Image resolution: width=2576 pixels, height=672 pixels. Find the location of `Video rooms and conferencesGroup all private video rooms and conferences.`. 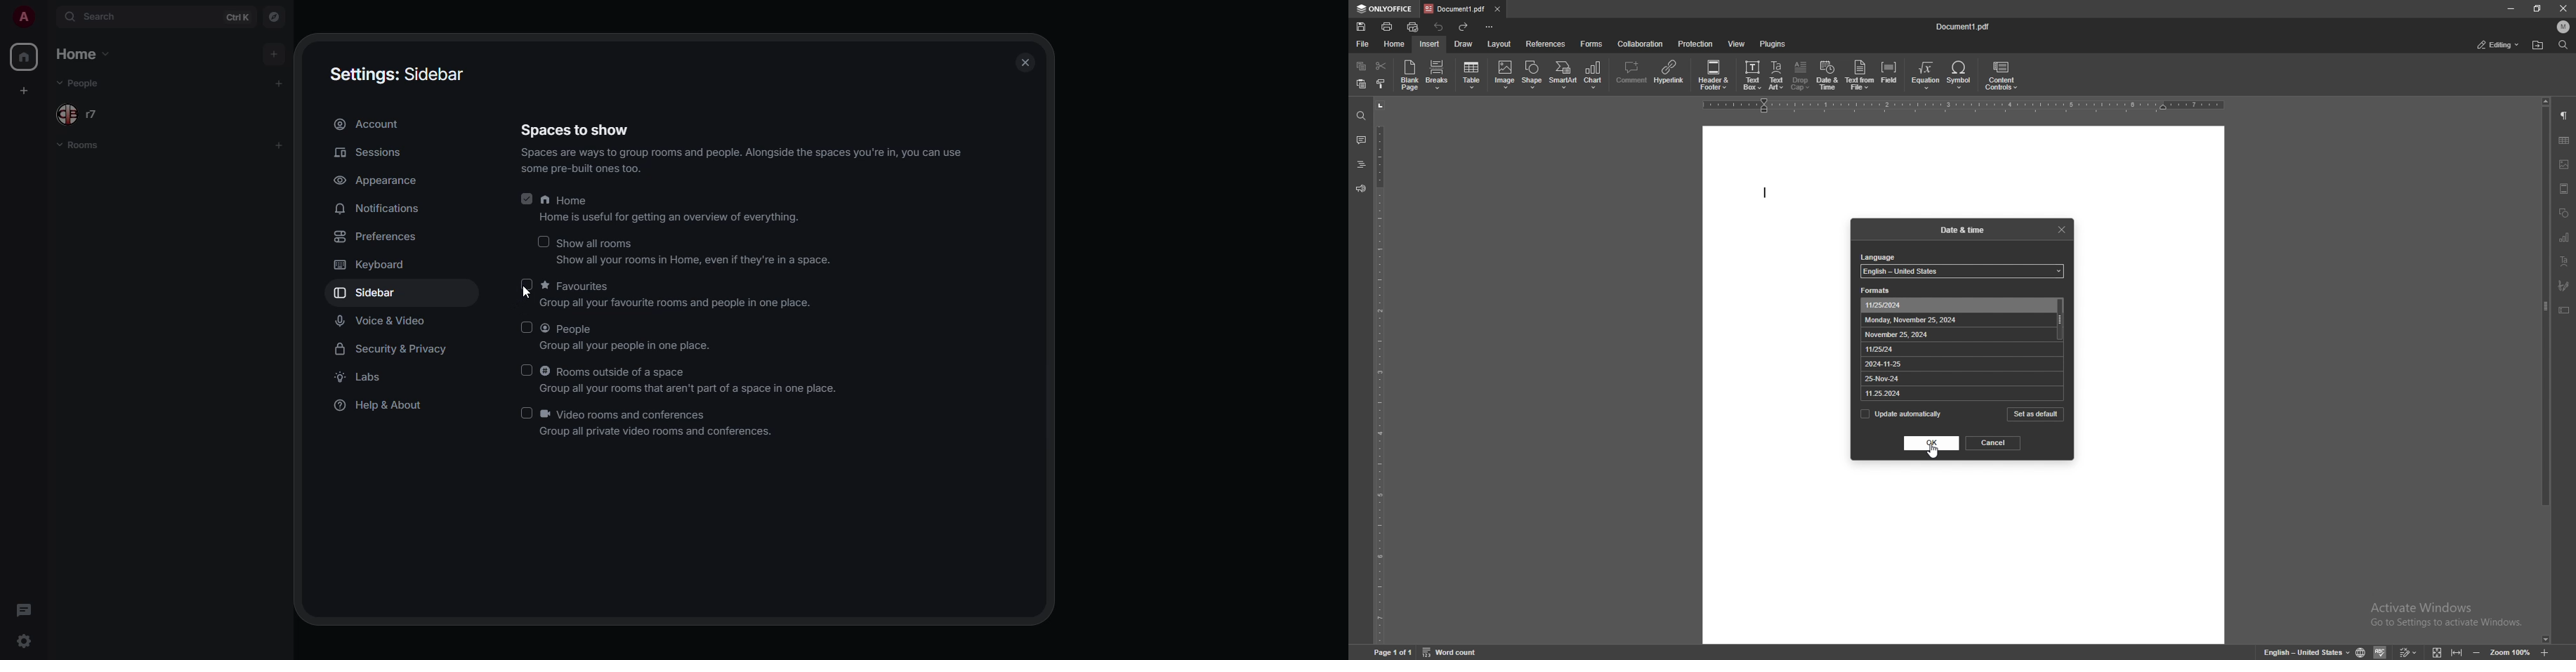

Video rooms and conferencesGroup all private video rooms and conferences. is located at coordinates (659, 424).